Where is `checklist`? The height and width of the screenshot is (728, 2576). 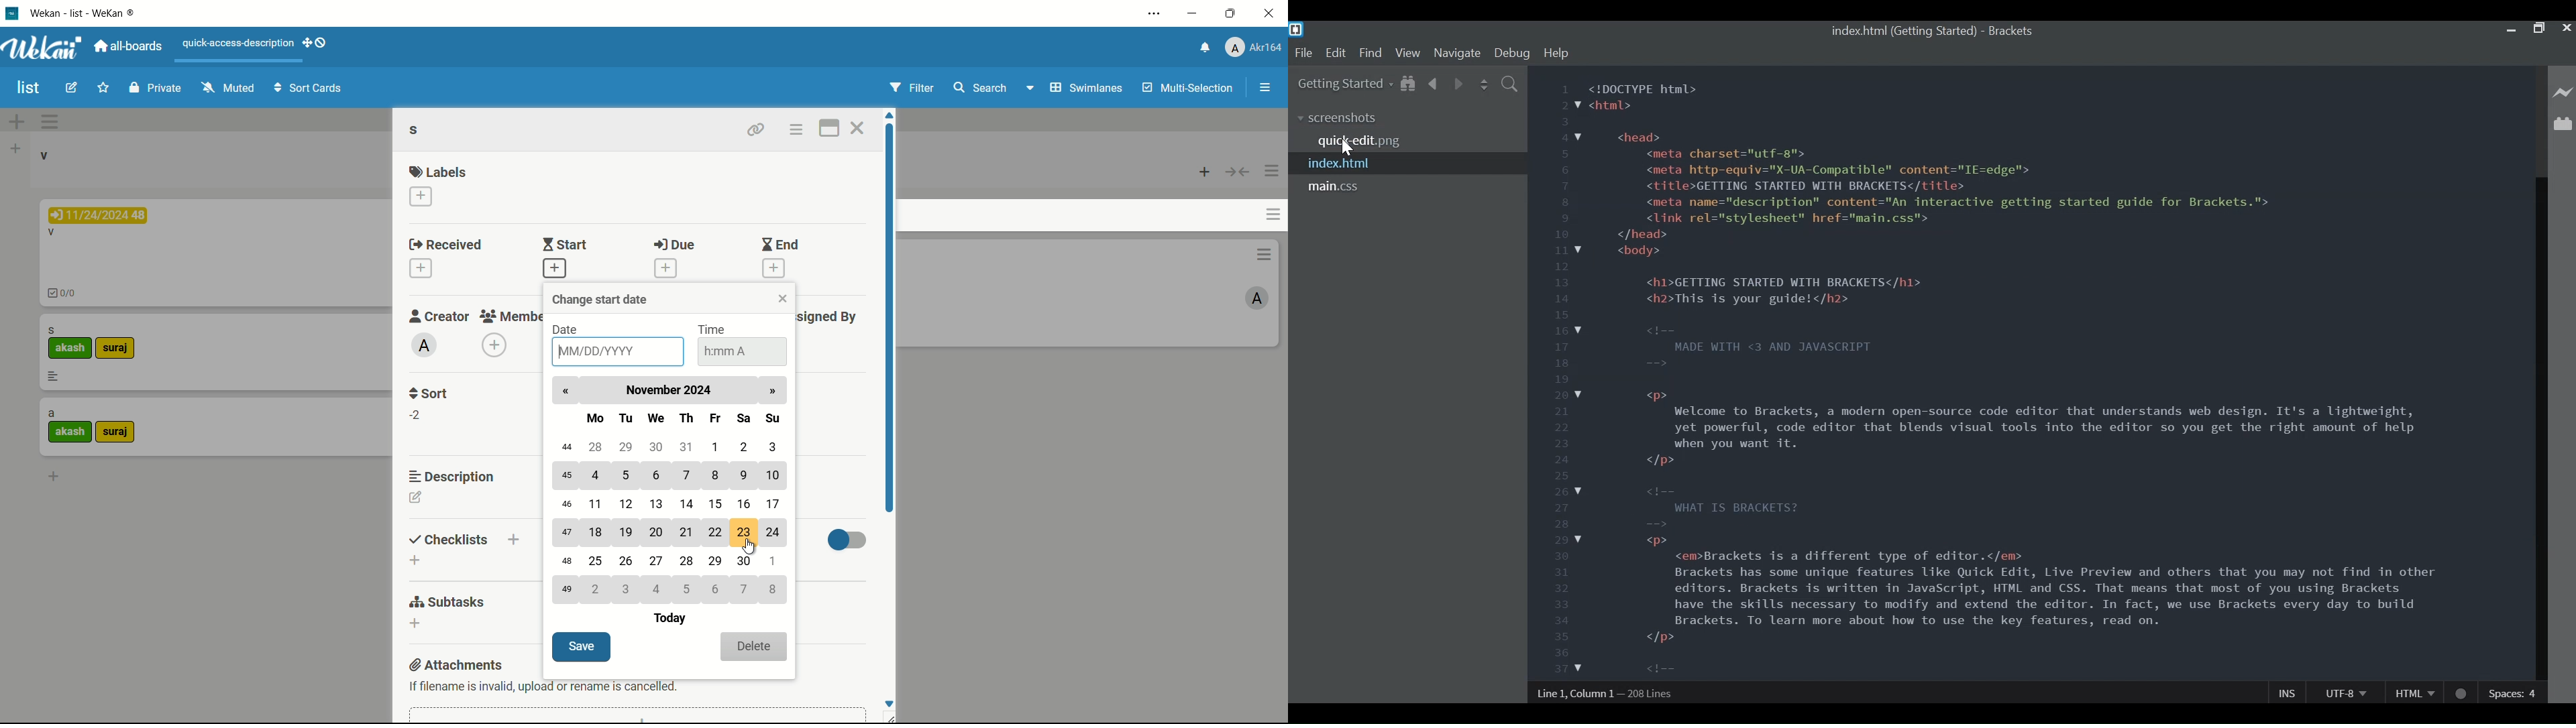 checklist is located at coordinates (65, 295).